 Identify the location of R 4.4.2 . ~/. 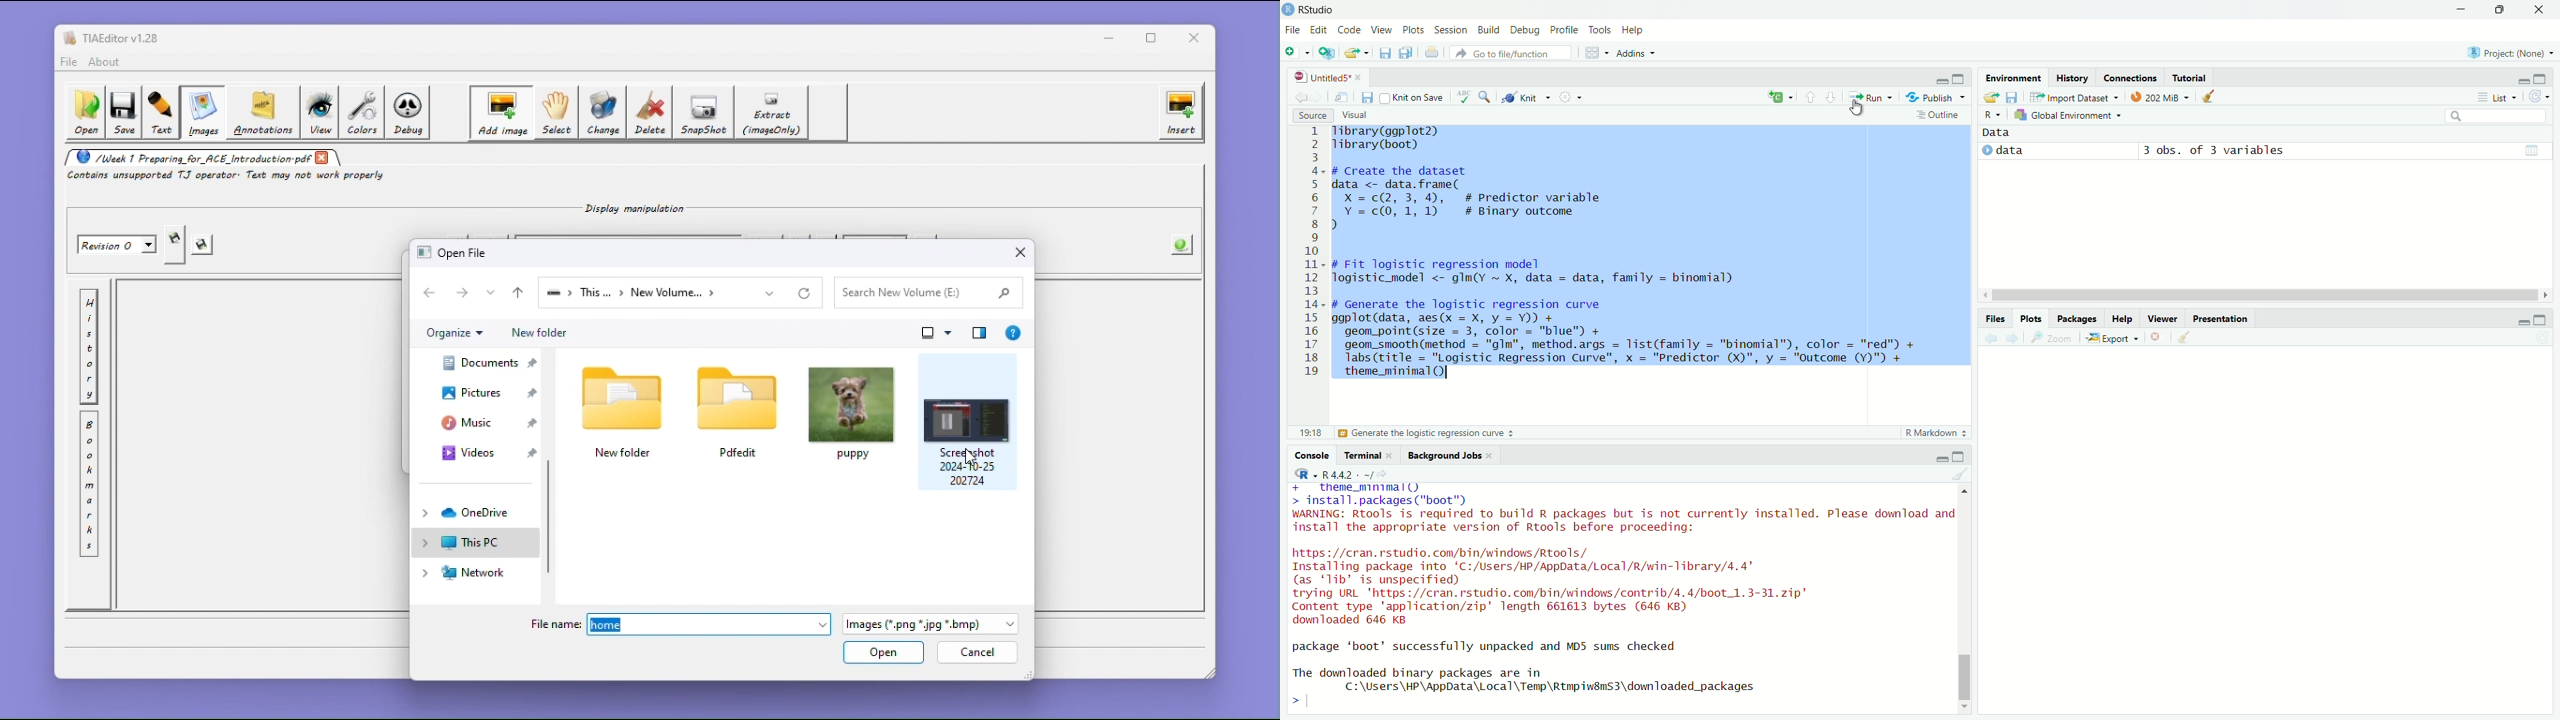
(1347, 474).